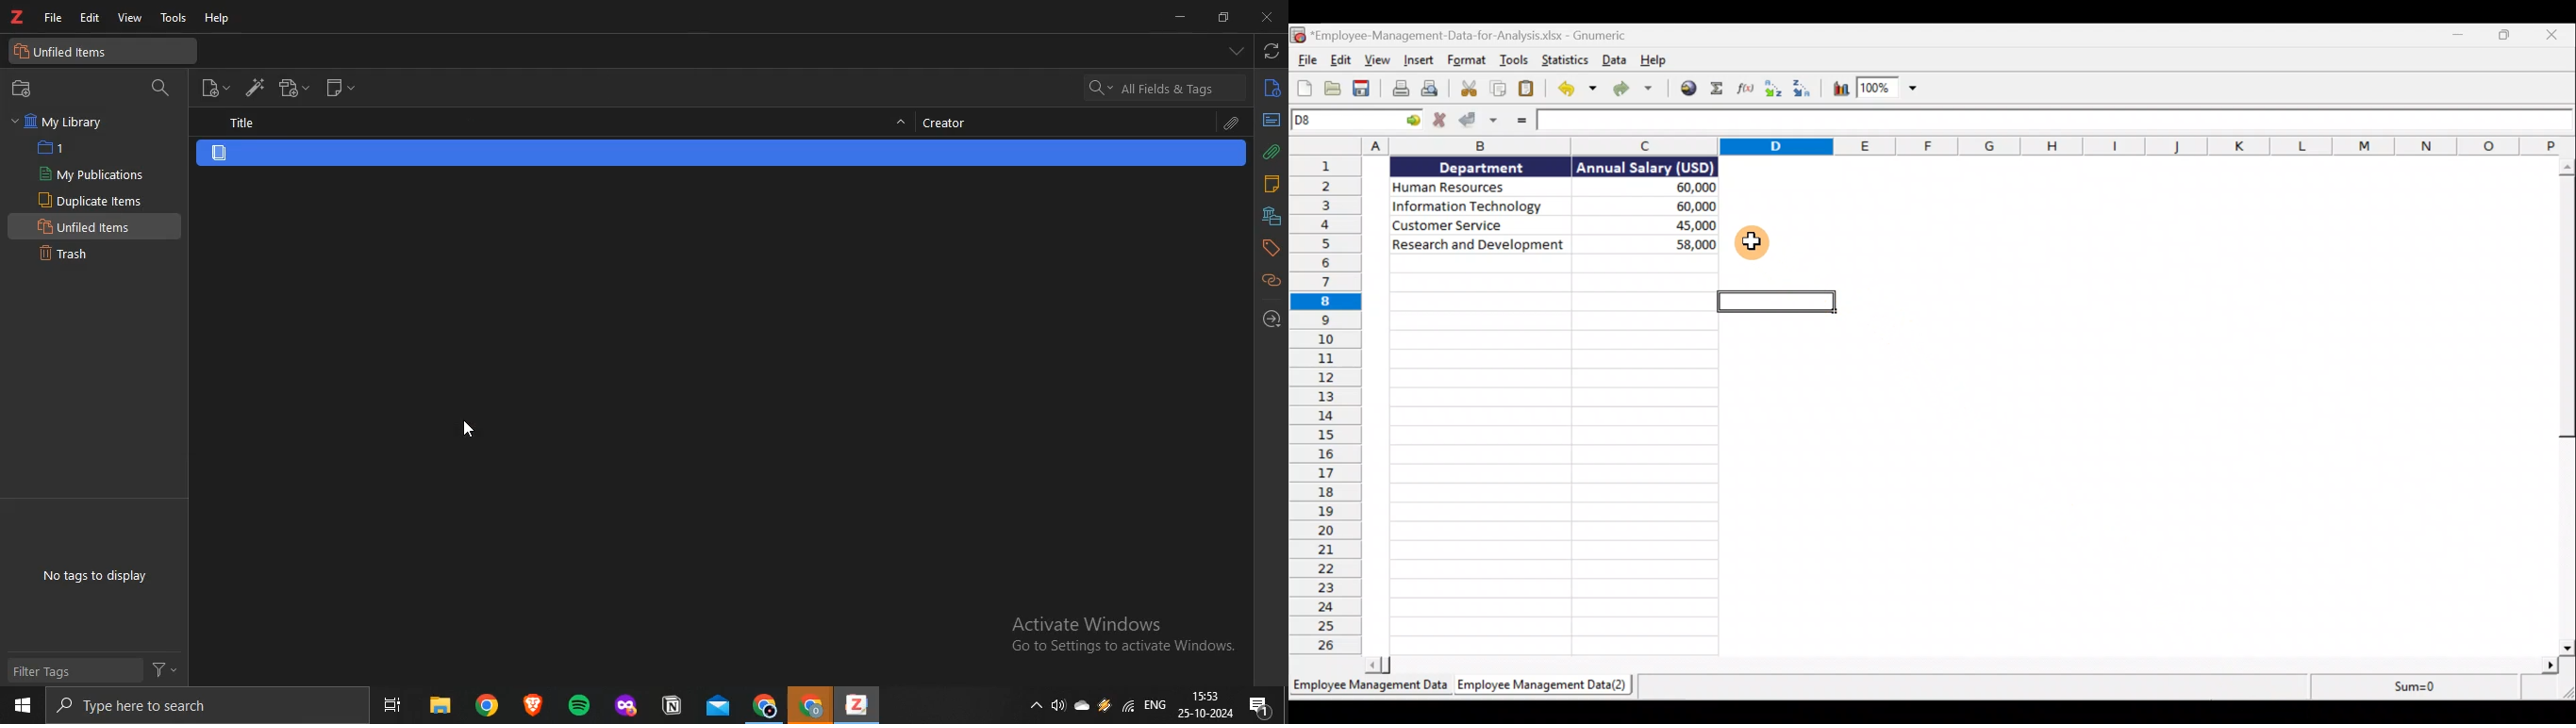 The width and height of the screenshot is (2576, 728). What do you see at coordinates (1105, 704) in the screenshot?
I see `drive` at bounding box center [1105, 704].